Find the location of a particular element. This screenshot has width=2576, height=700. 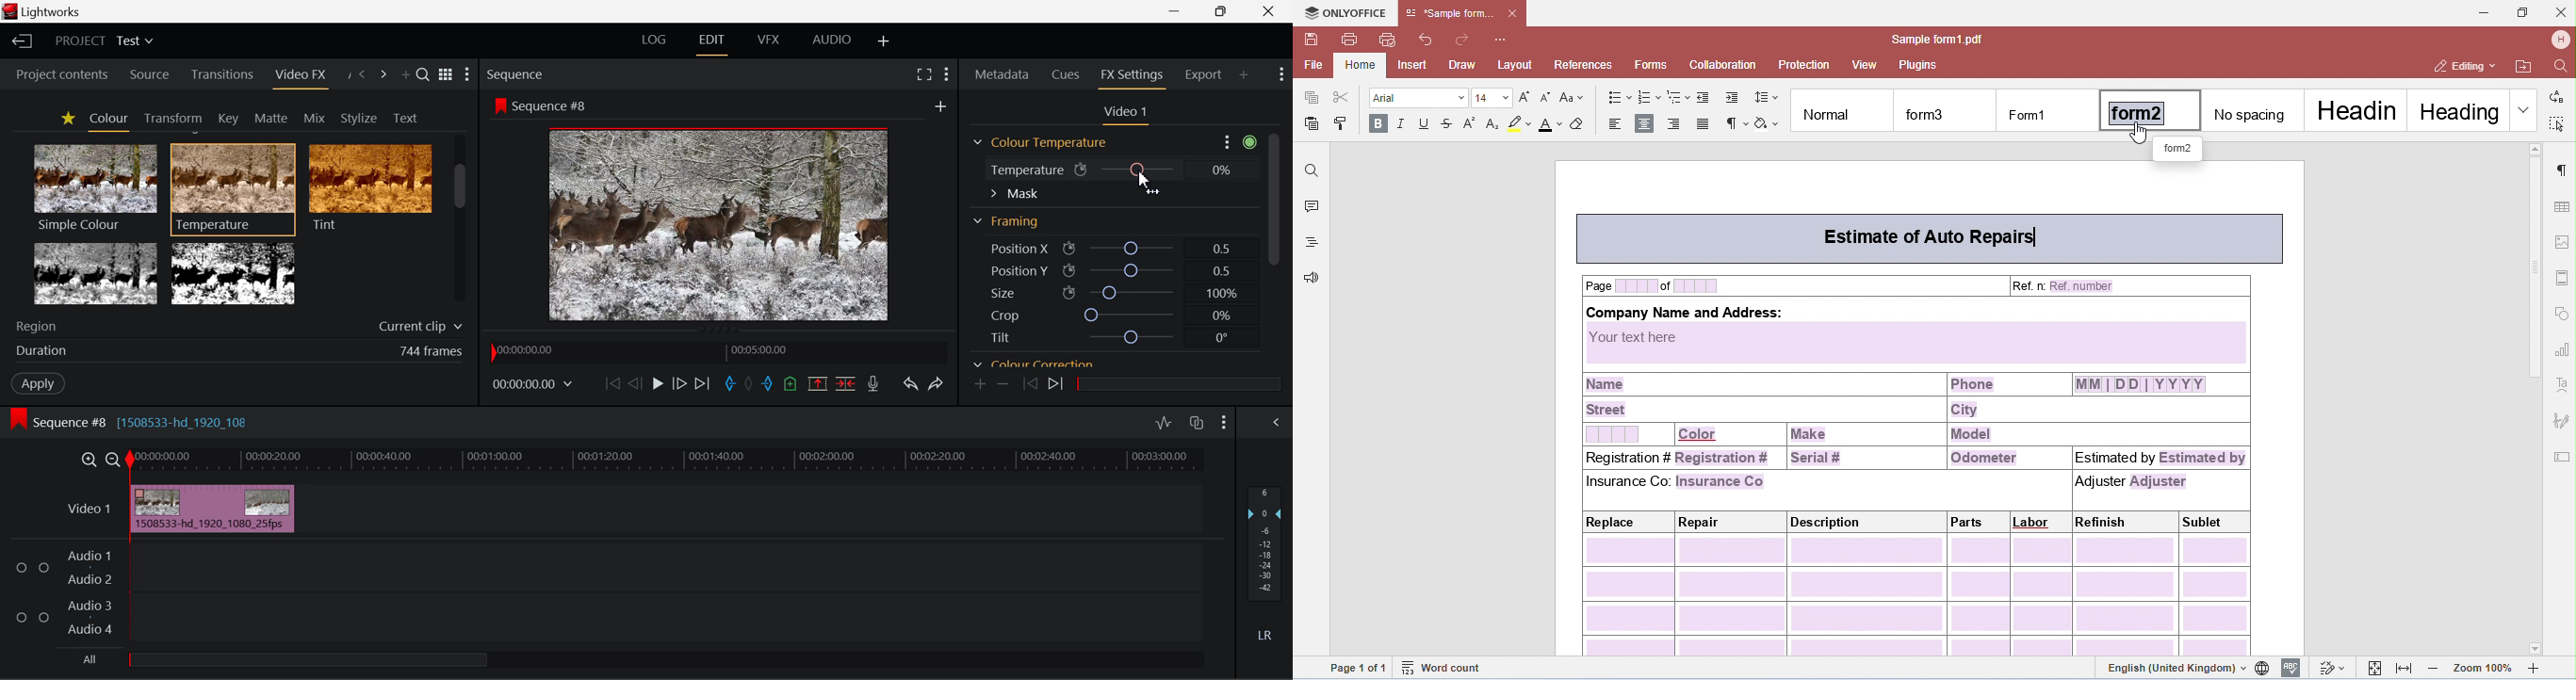

Back to Homepage is located at coordinates (21, 39).